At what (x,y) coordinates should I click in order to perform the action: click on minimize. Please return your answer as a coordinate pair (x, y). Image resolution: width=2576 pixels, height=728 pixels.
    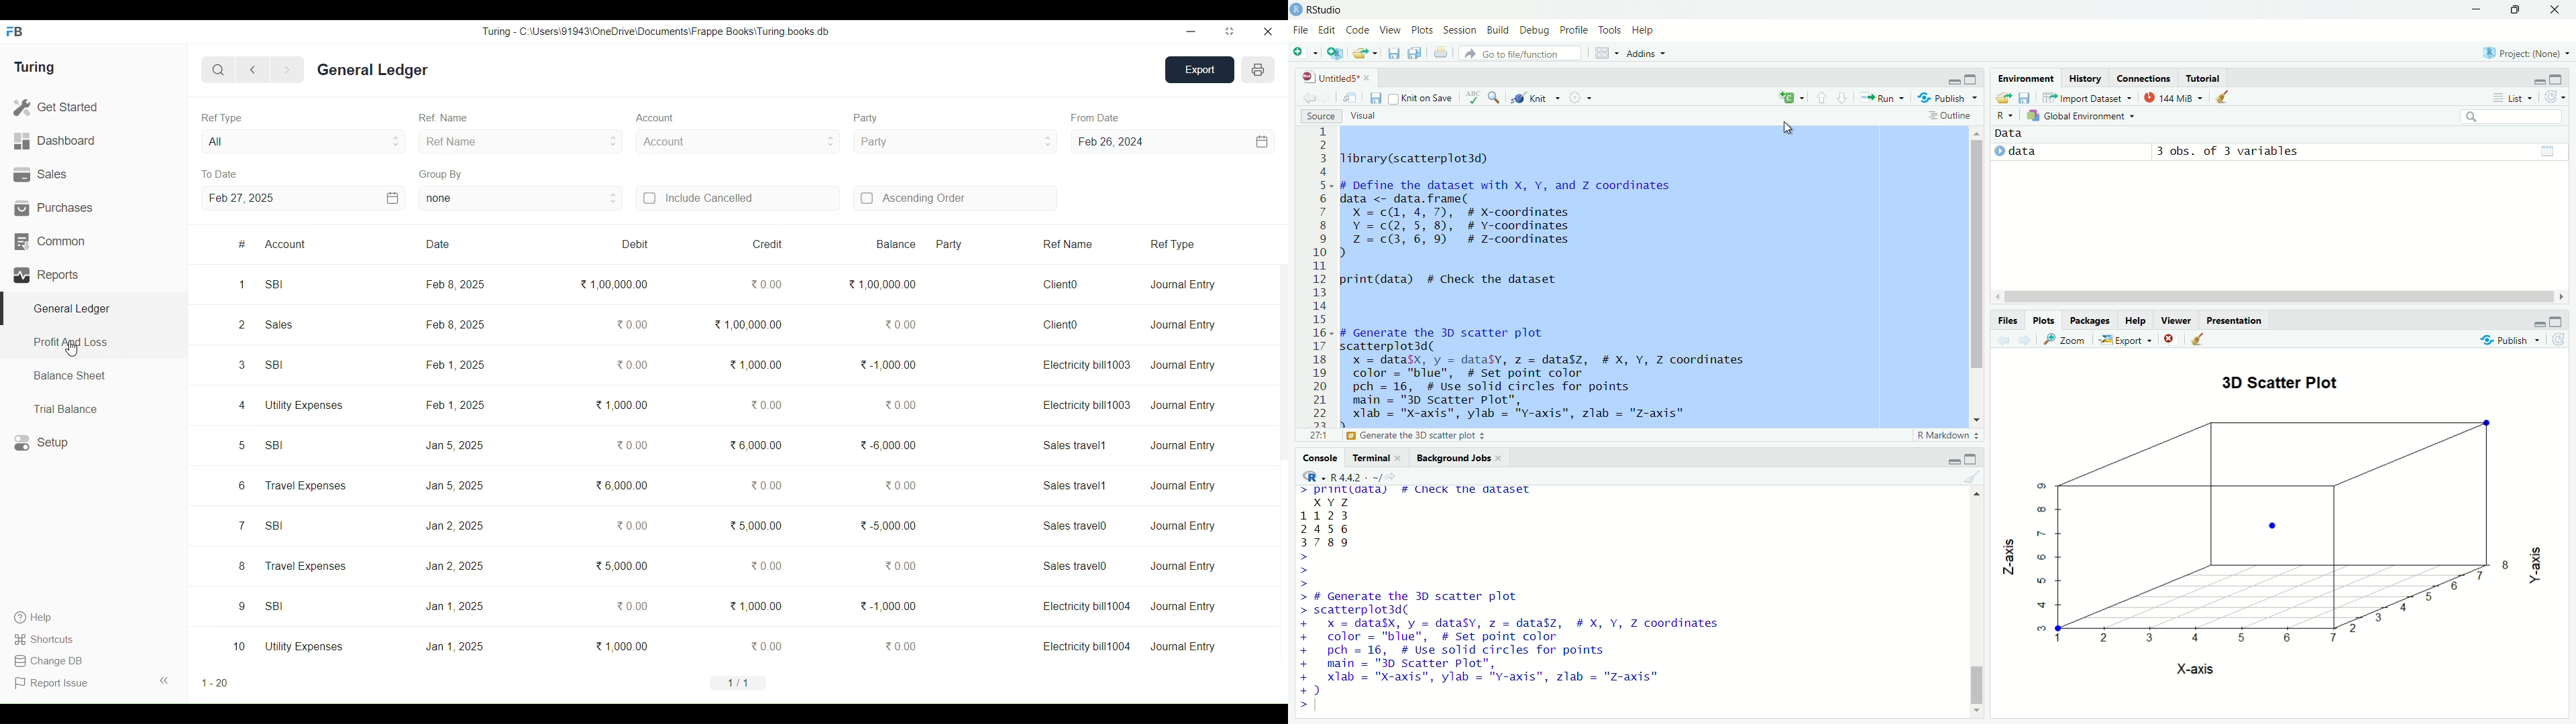
    Looking at the image, I should click on (1954, 461).